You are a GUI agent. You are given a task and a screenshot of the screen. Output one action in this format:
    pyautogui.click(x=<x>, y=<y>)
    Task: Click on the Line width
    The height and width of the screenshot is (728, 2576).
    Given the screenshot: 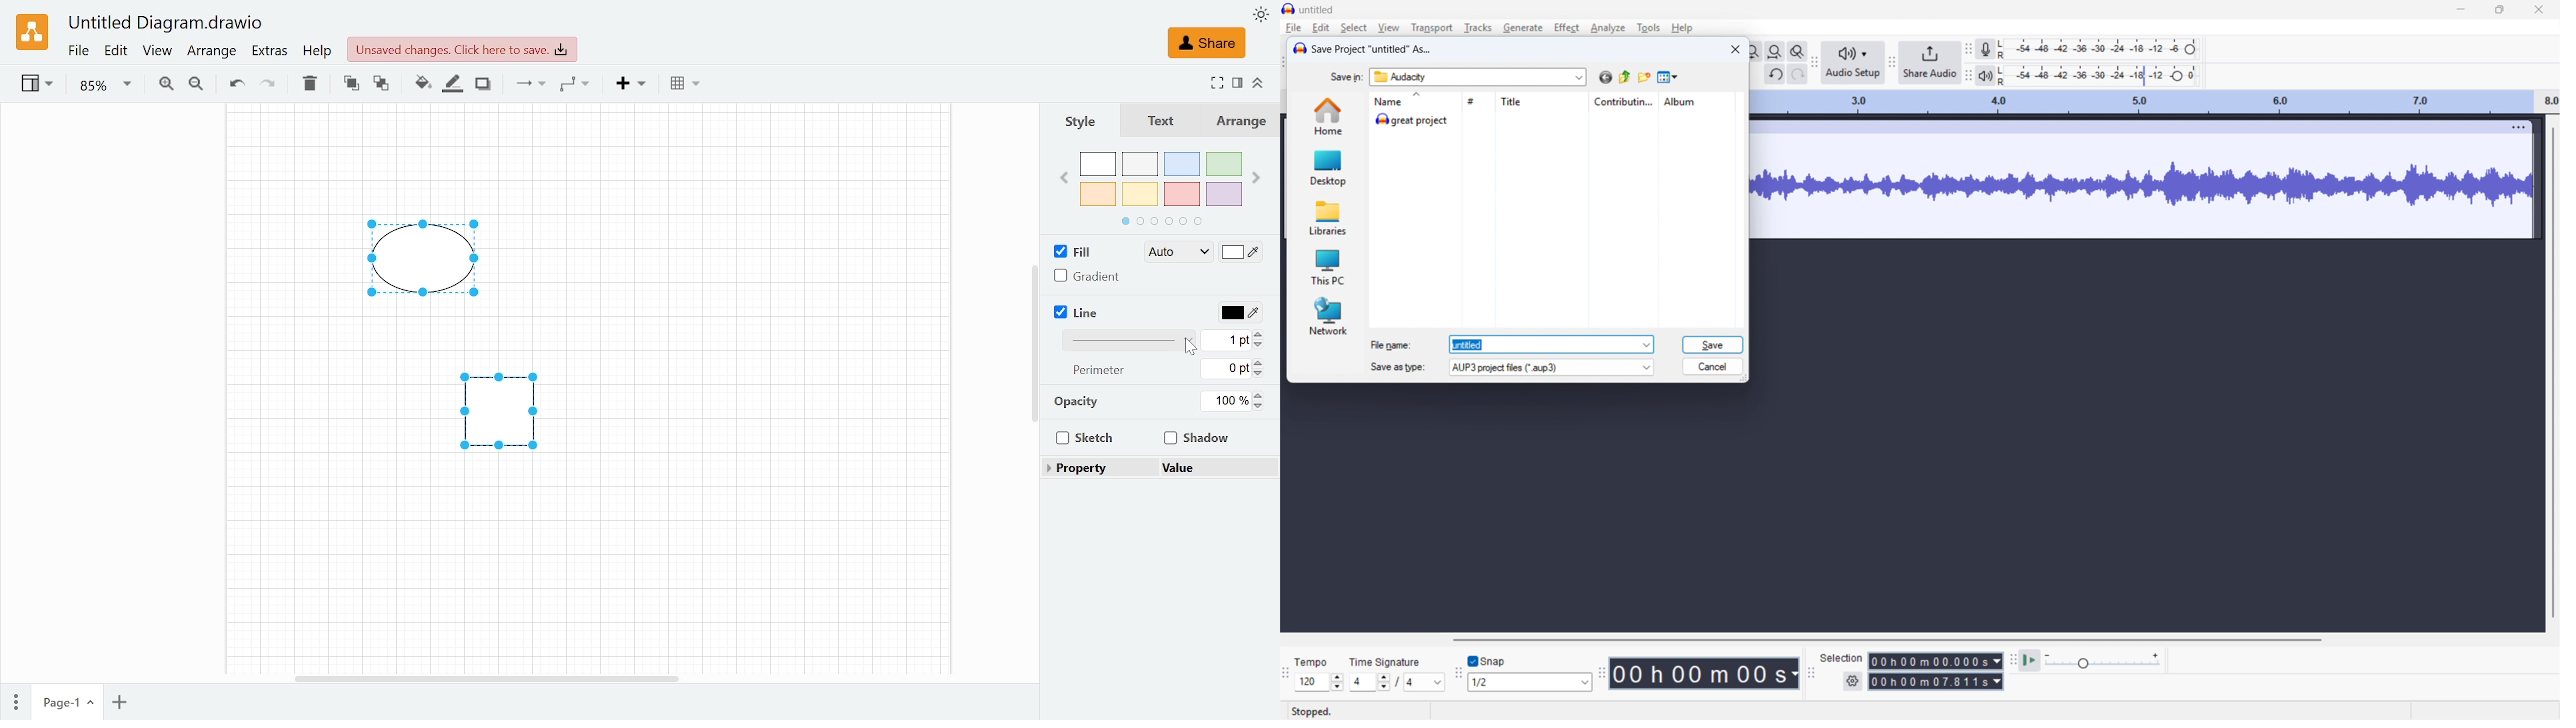 What is the action you would take?
    pyautogui.click(x=1225, y=340)
    